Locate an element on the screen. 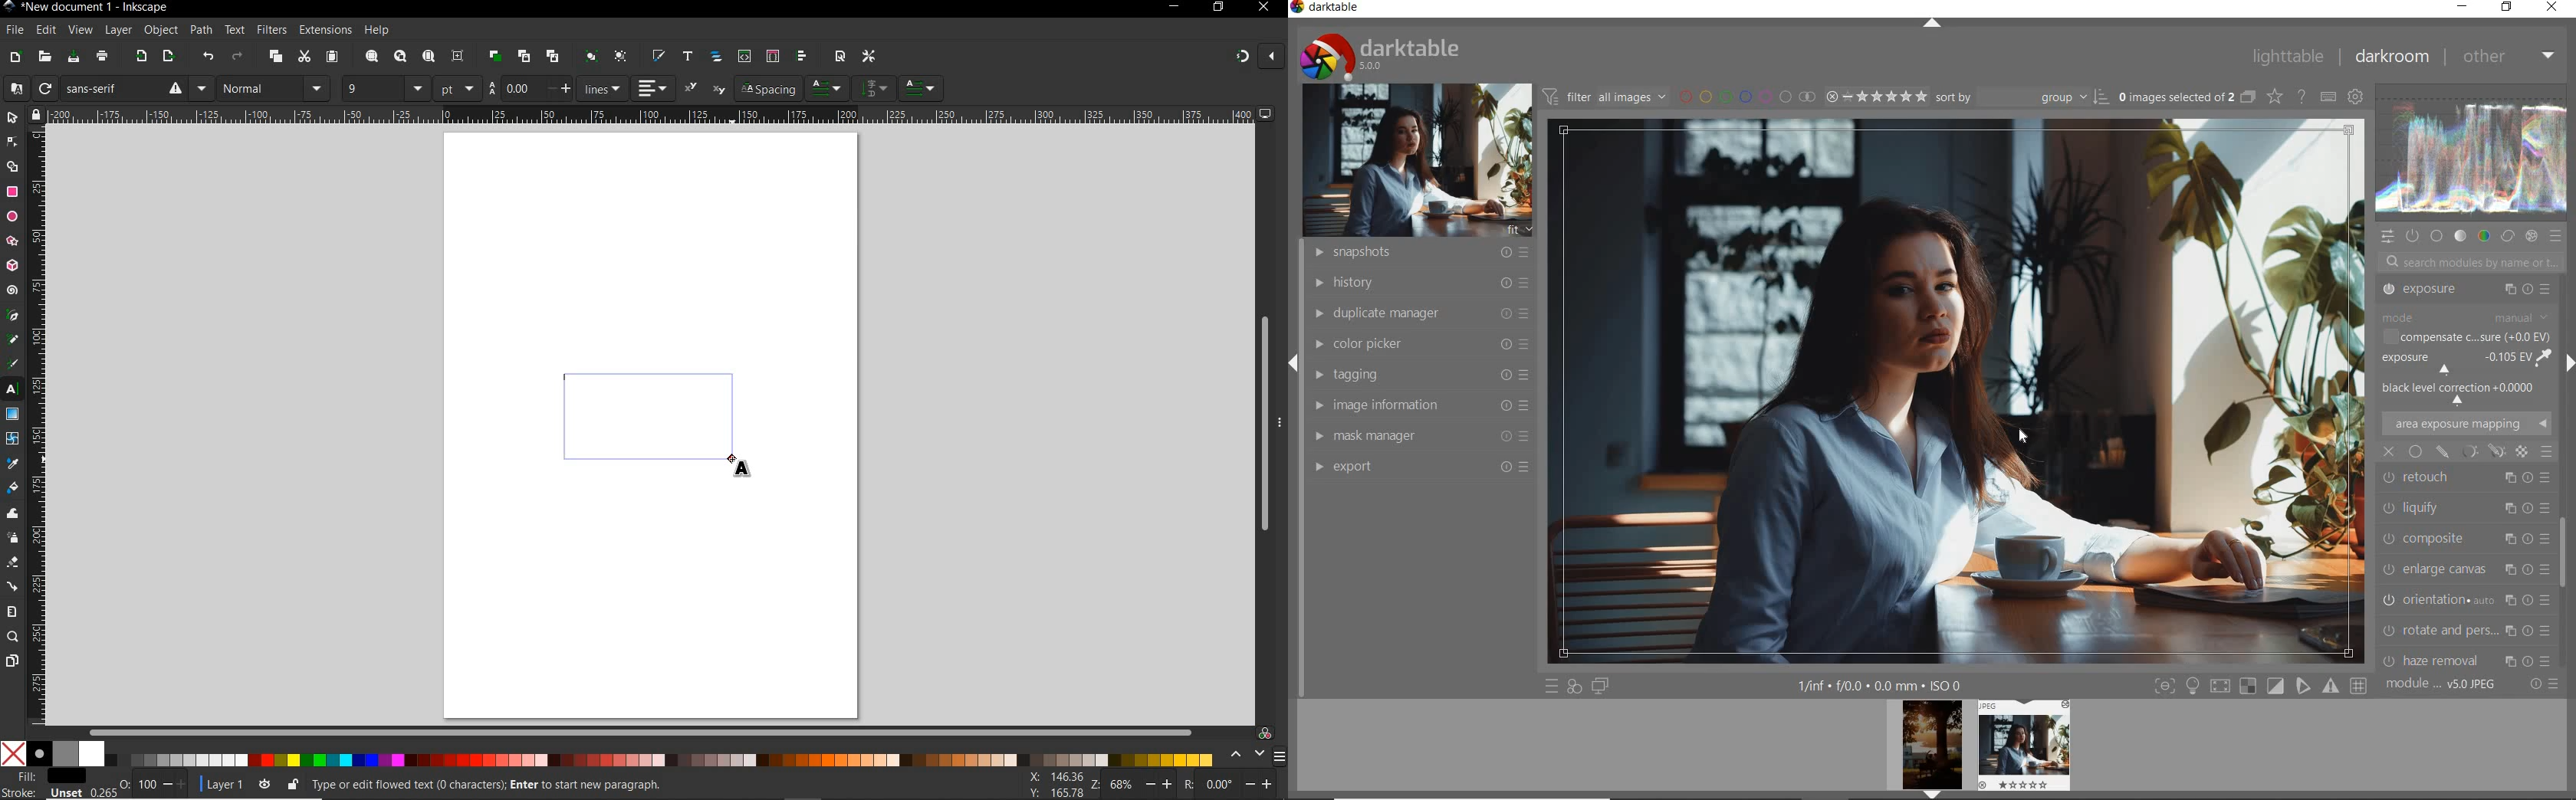 Image resolution: width=2576 pixels, height=812 pixels. LENS CORRECTION is located at coordinates (2466, 626).